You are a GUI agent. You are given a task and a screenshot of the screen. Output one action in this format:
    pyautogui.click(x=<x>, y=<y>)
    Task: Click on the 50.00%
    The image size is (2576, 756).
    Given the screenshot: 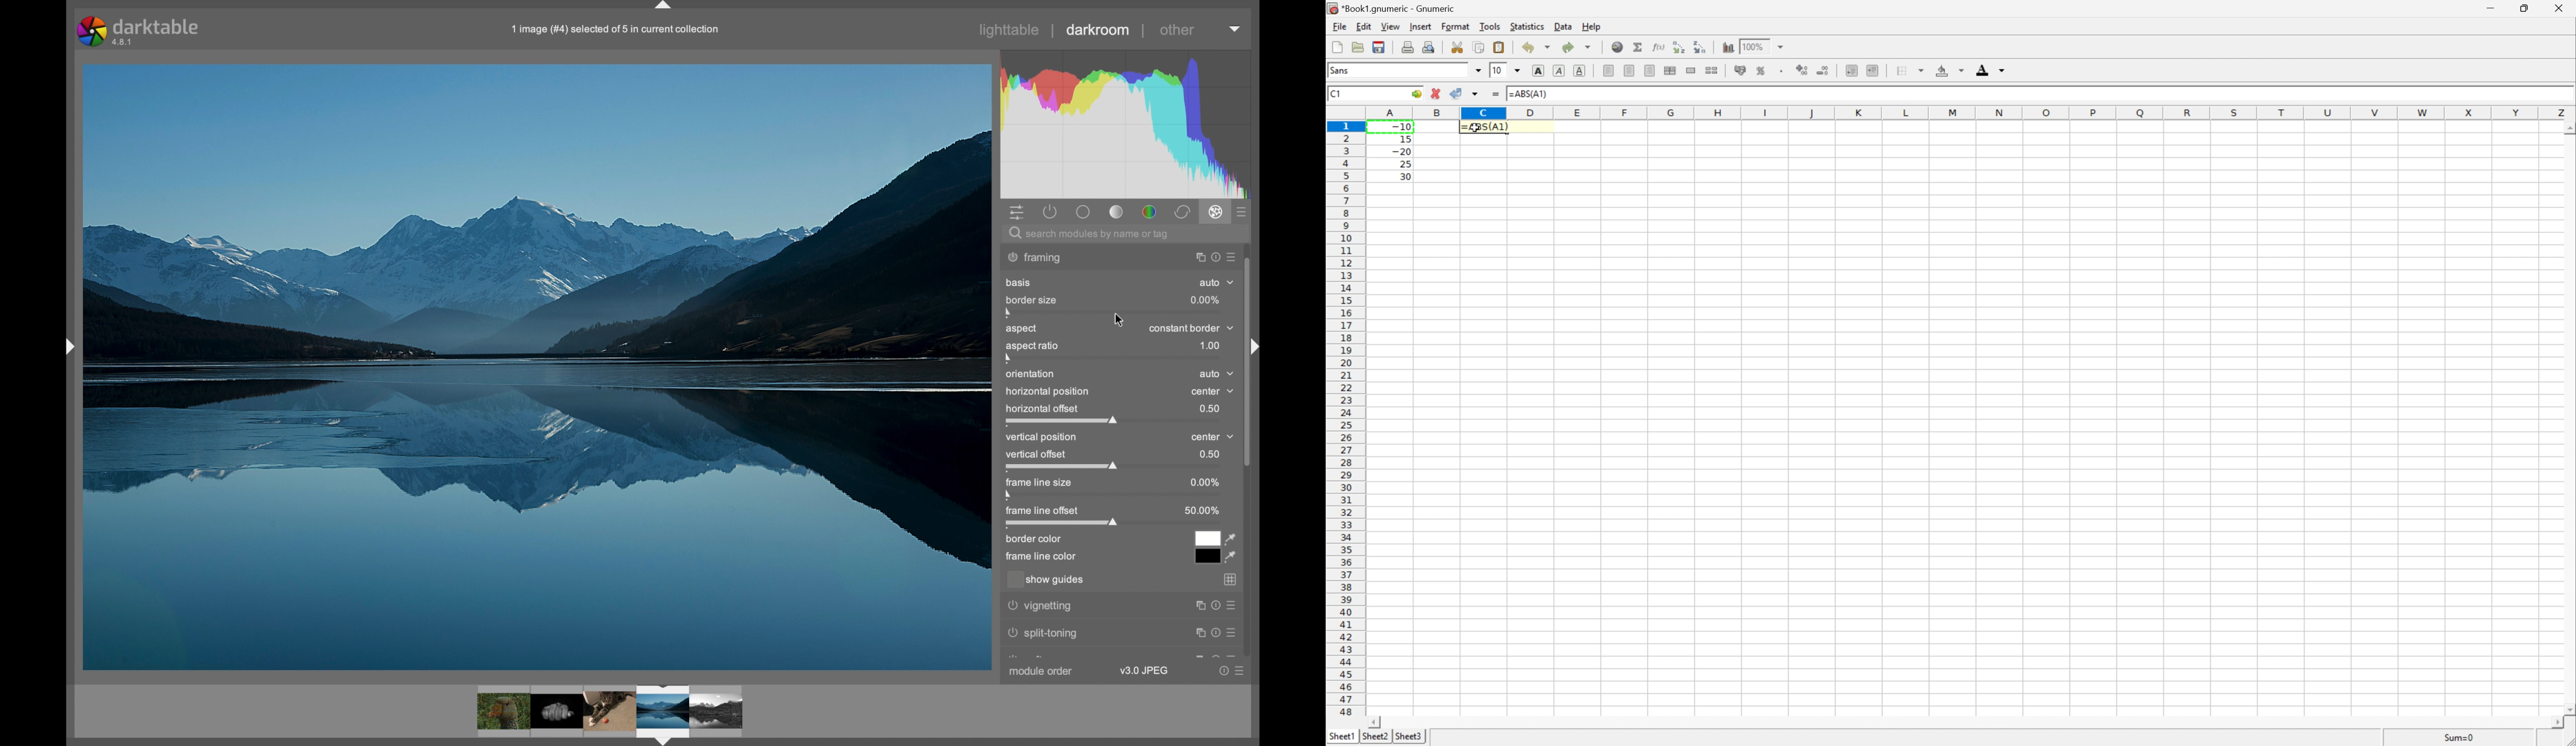 What is the action you would take?
    pyautogui.click(x=1203, y=510)
    